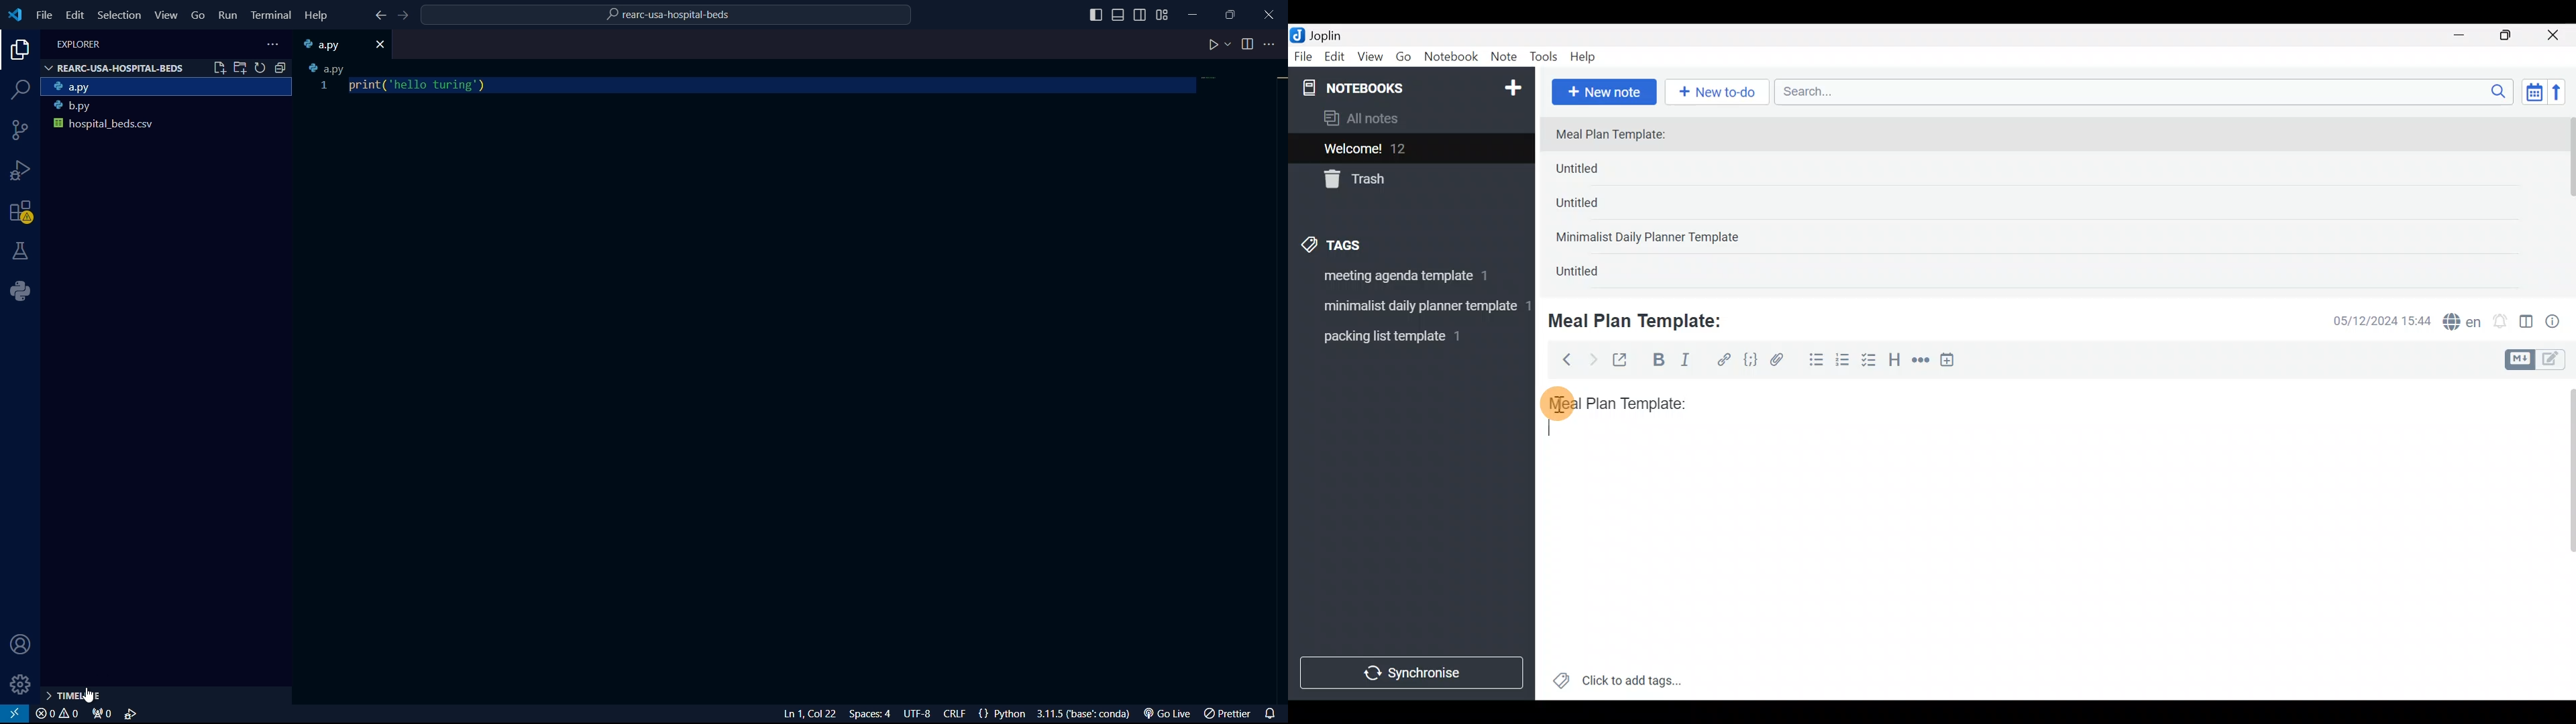 The width and height of the screenshot is (2576, 728). What do you see at coordinates (1781, 361) in the screenshot?
I see `Attach file` at bounding box center [1781, 361].